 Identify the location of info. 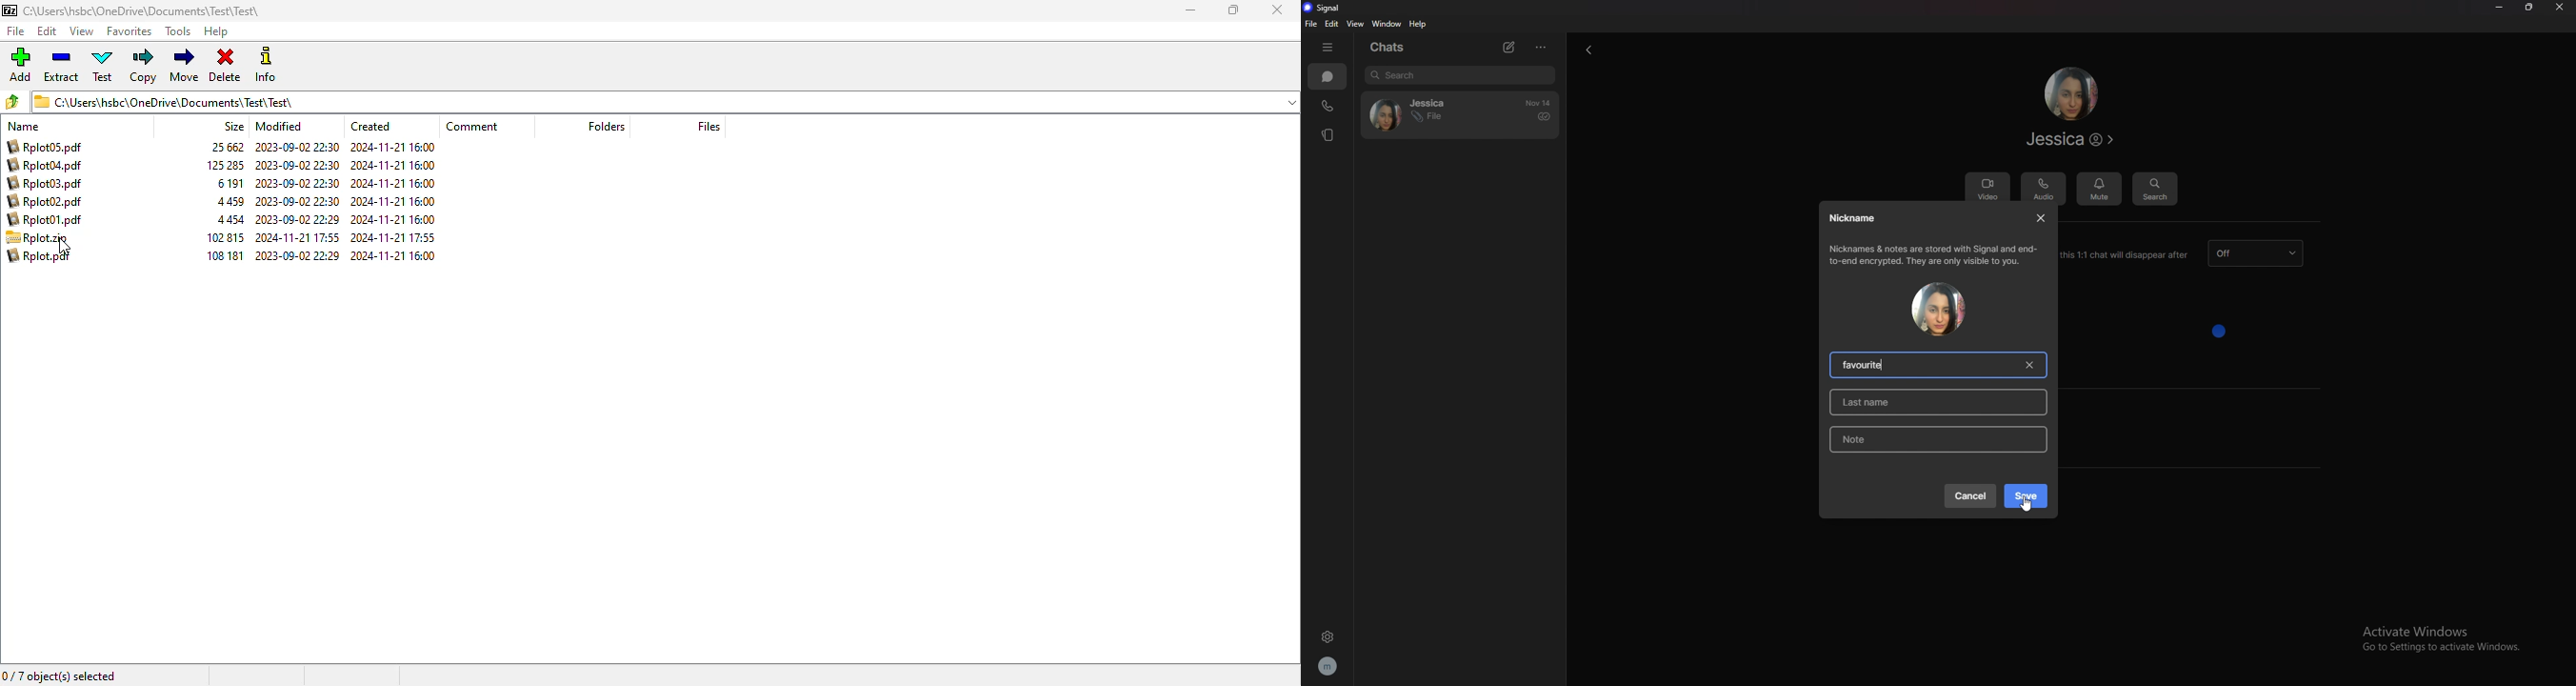
(1935, 255).